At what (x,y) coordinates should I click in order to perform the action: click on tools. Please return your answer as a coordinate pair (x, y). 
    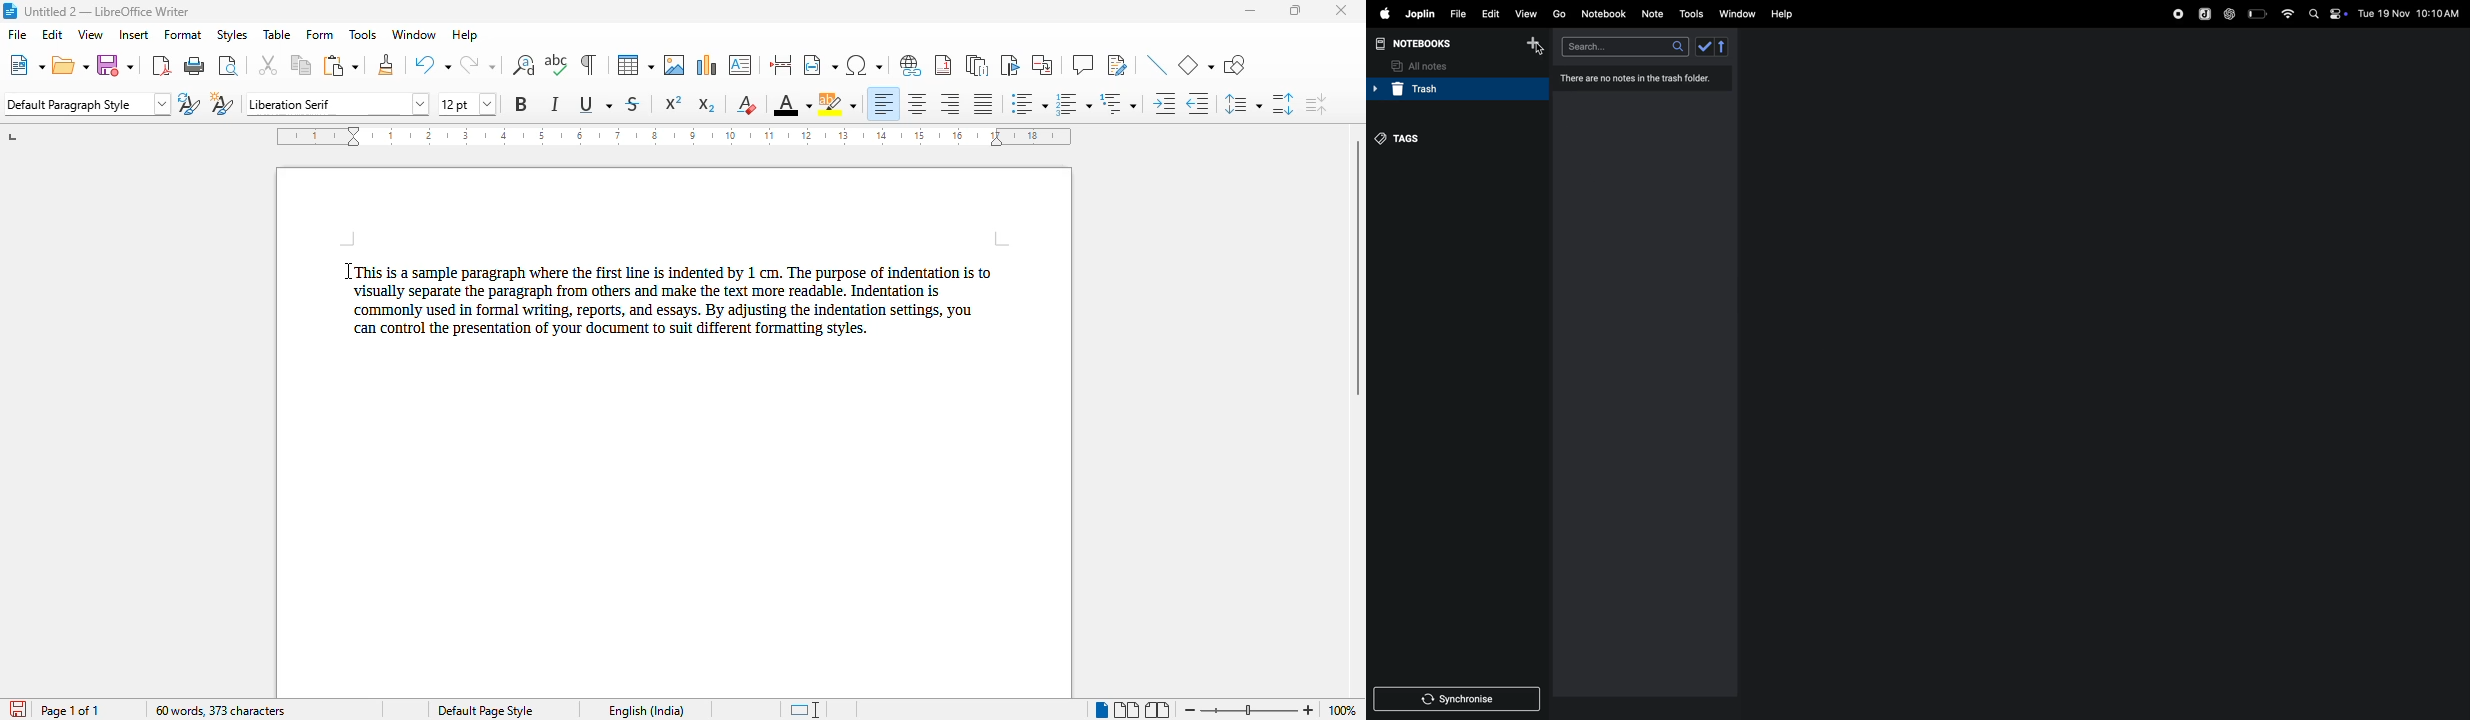
    Looking at the image, I should click on (1692, 14).